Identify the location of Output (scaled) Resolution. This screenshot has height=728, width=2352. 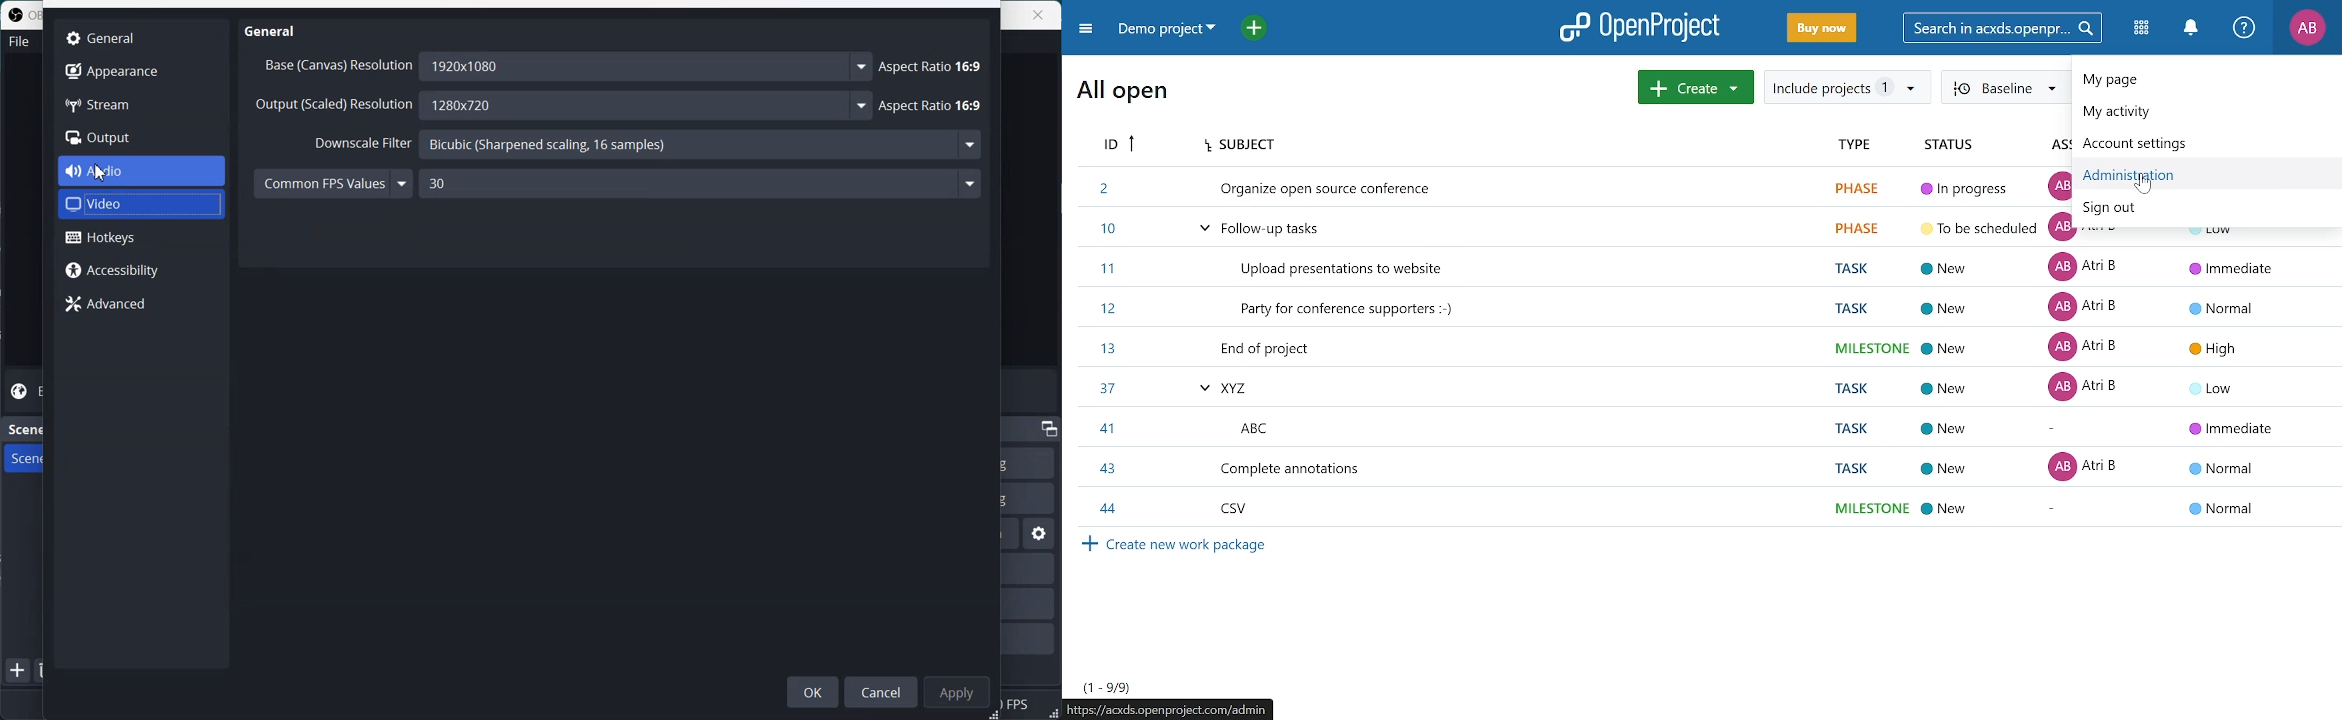
(337, 105).